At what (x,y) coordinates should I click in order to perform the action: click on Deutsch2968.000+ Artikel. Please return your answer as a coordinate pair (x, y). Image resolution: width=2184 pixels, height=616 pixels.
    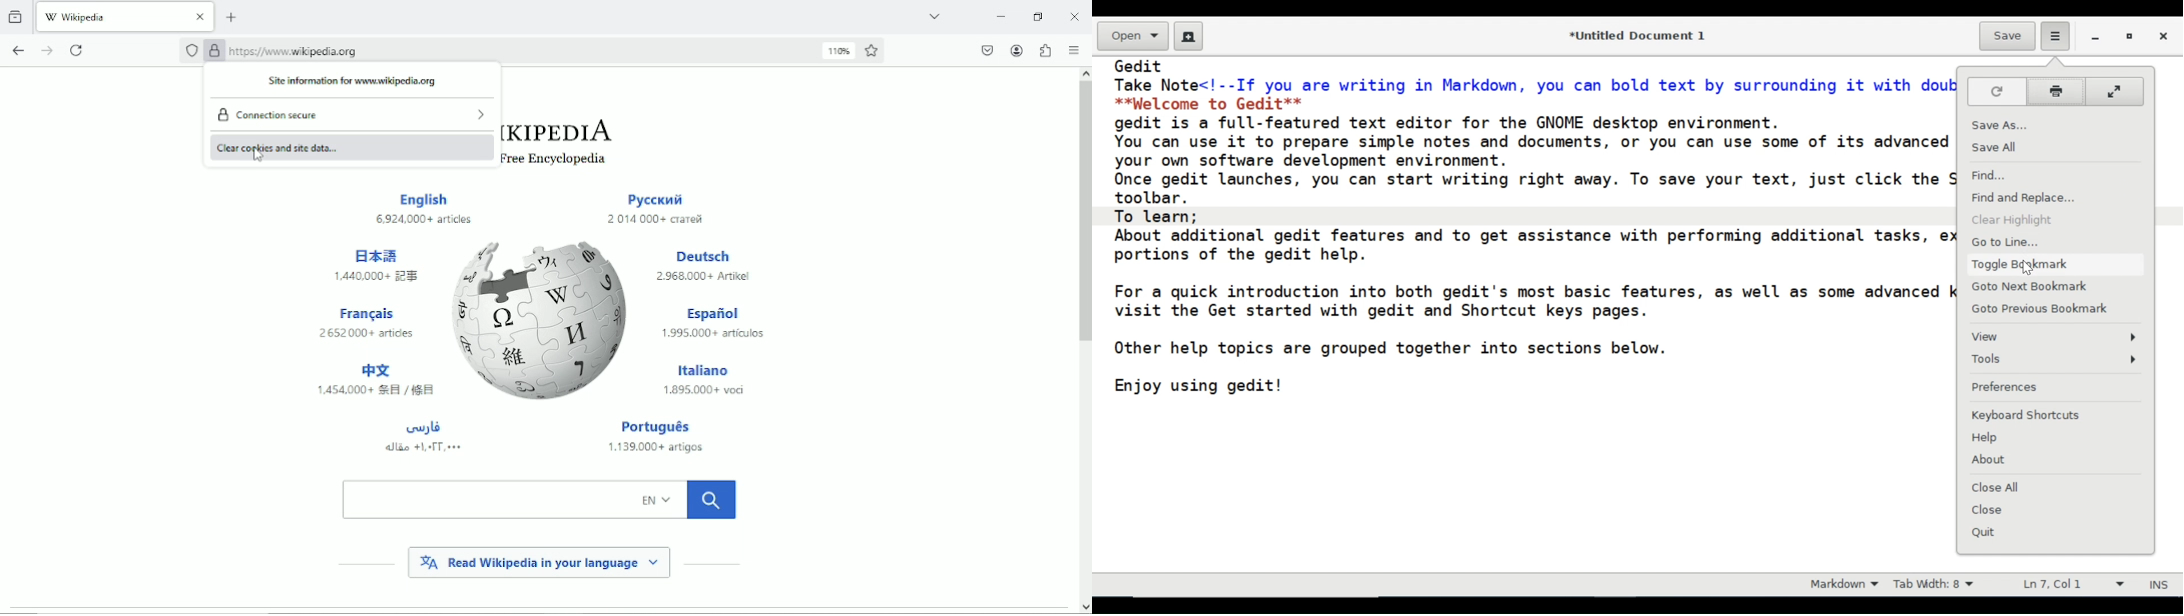
    Looking at the image, I should click on (703, 266).